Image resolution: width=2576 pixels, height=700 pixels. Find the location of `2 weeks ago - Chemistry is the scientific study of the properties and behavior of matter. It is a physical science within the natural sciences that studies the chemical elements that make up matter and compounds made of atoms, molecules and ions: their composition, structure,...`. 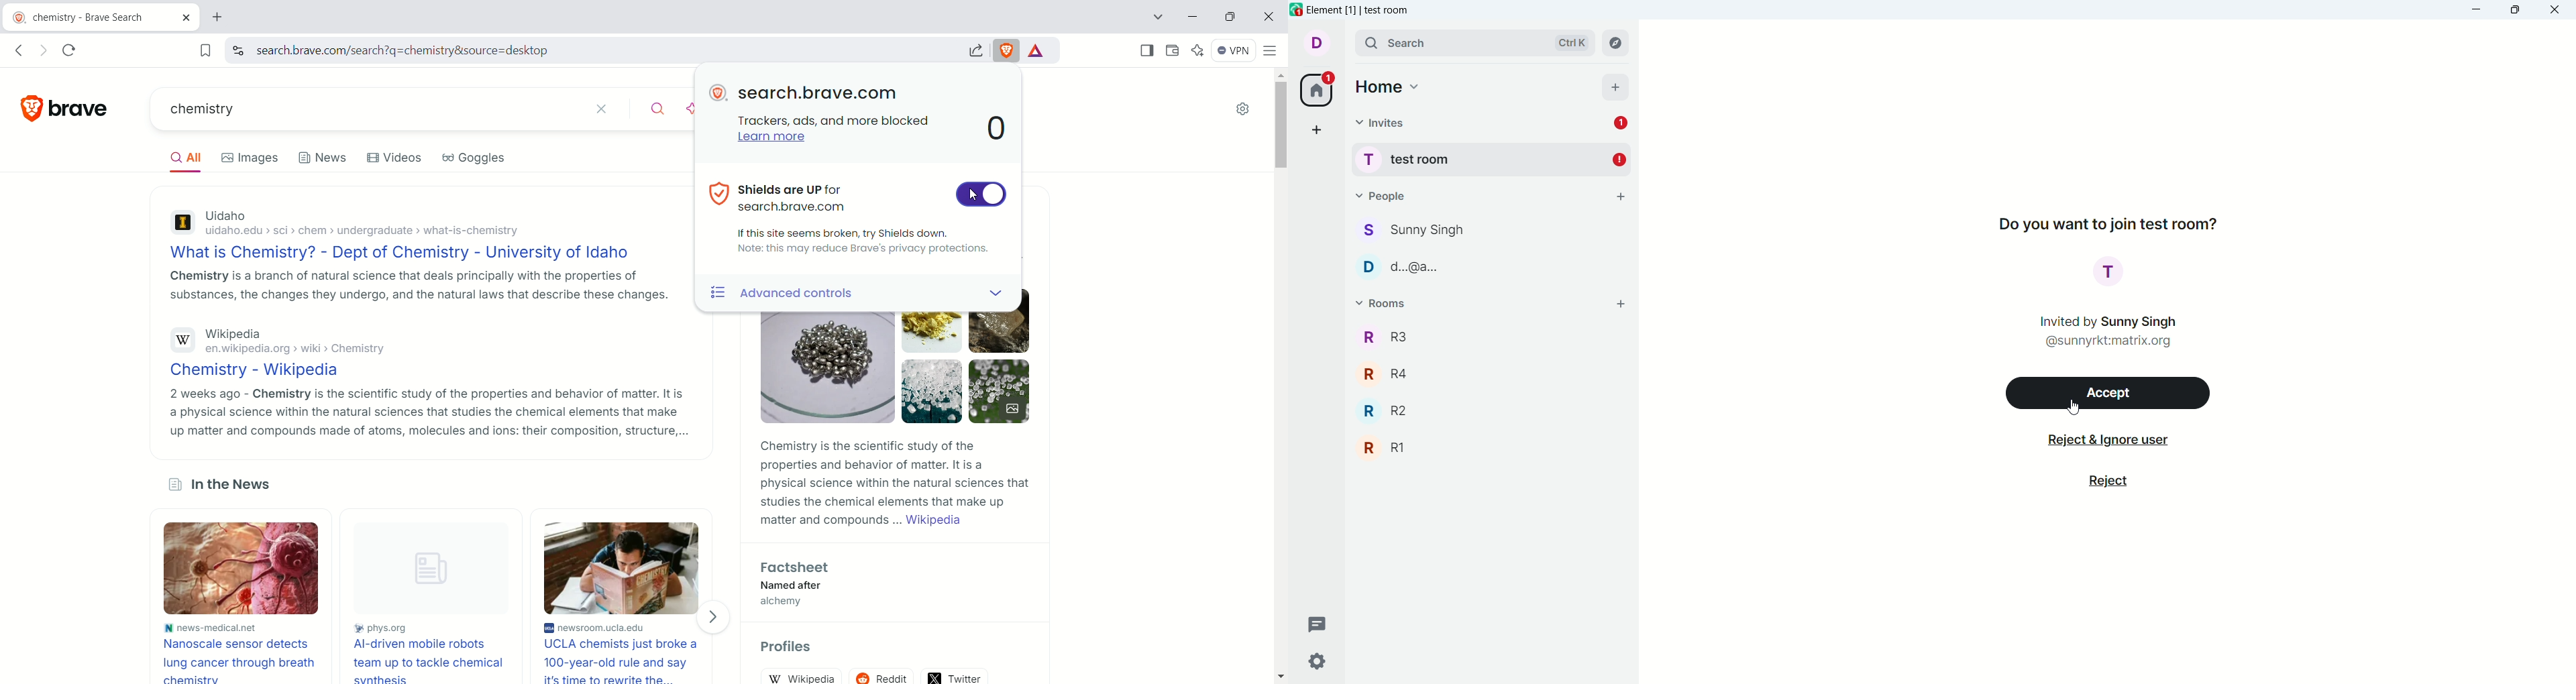

2 weeks ago - Chemistry is the scientific study of the properties and behavior of matter. It is a physical science within the natural sciences that studies the chemical elements that make up matter and compounds made of atoms, molecules and ions: their composition, structure,... is located at coordinates (426, 411).